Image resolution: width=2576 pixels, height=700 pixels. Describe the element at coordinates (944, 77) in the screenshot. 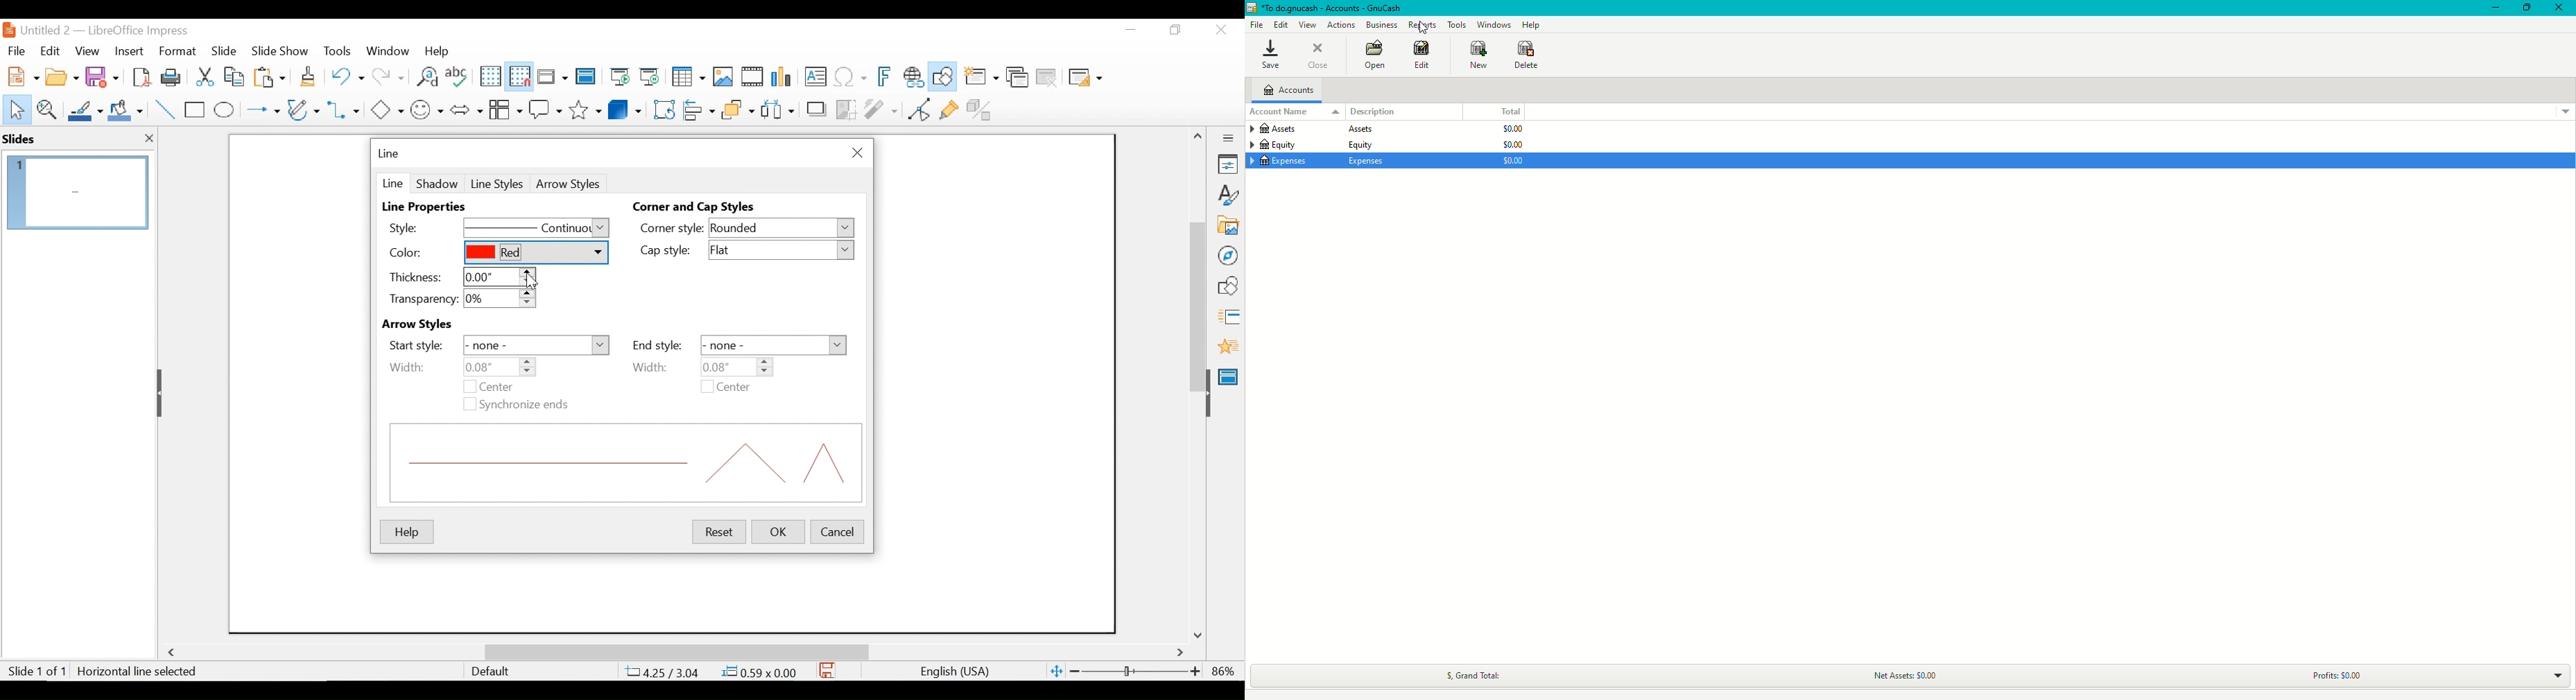

I see `Show Draw Functions` at that location.